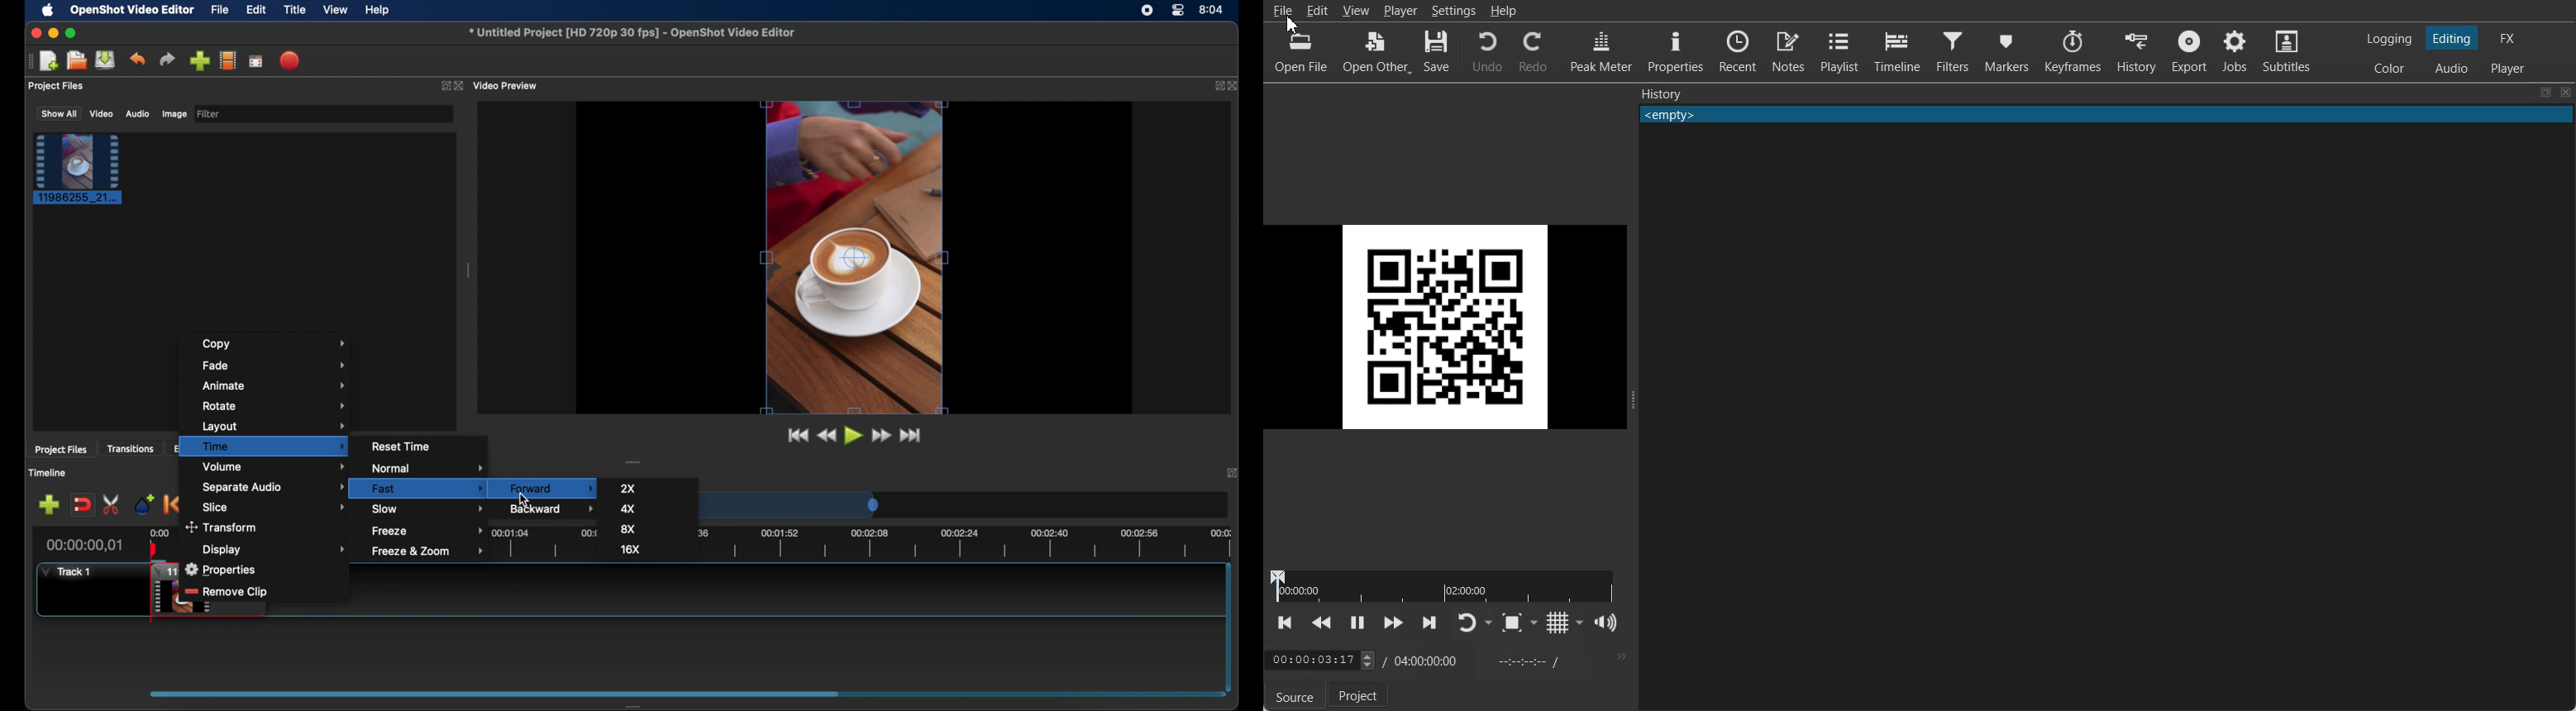 This screenshot has width=2576, height=728. What do you see at coordinates (1601, 50) in the screenshot?
I see `Peak Meter` at bounding box center [1601, 50].